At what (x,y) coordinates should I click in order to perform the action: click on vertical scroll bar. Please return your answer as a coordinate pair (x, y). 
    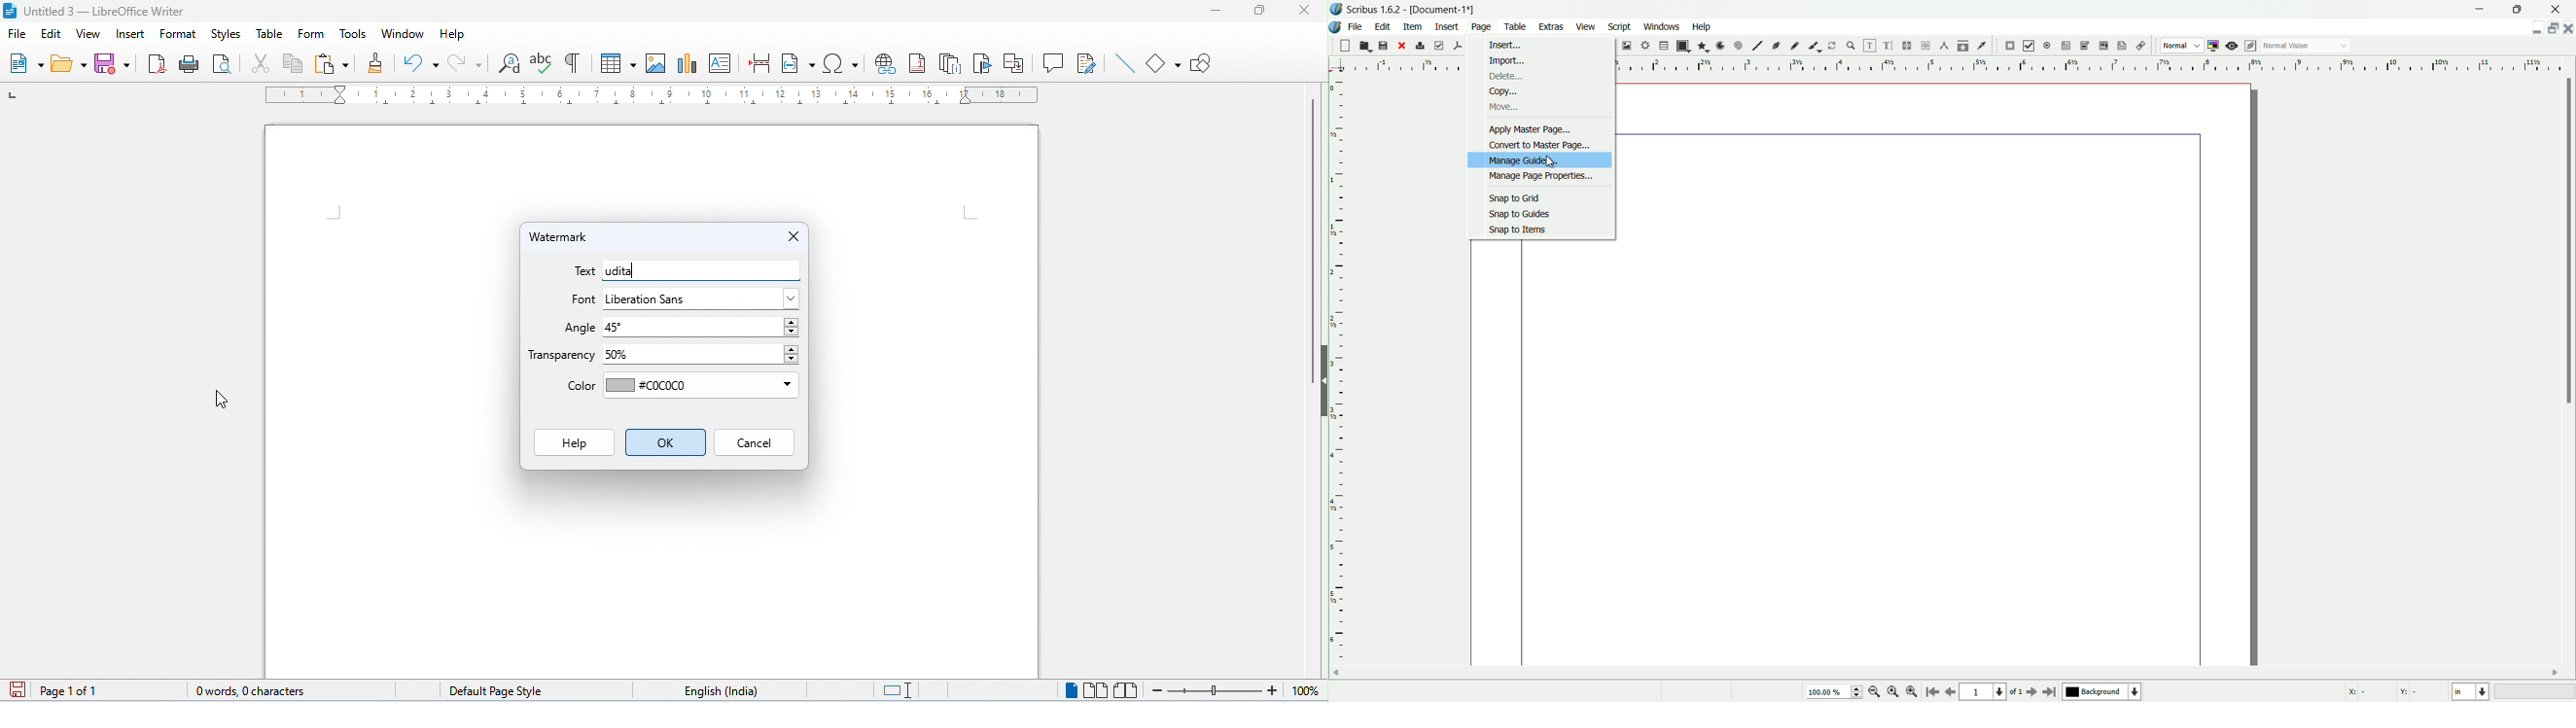
    Looking at the image, I should click on (1312, 240).